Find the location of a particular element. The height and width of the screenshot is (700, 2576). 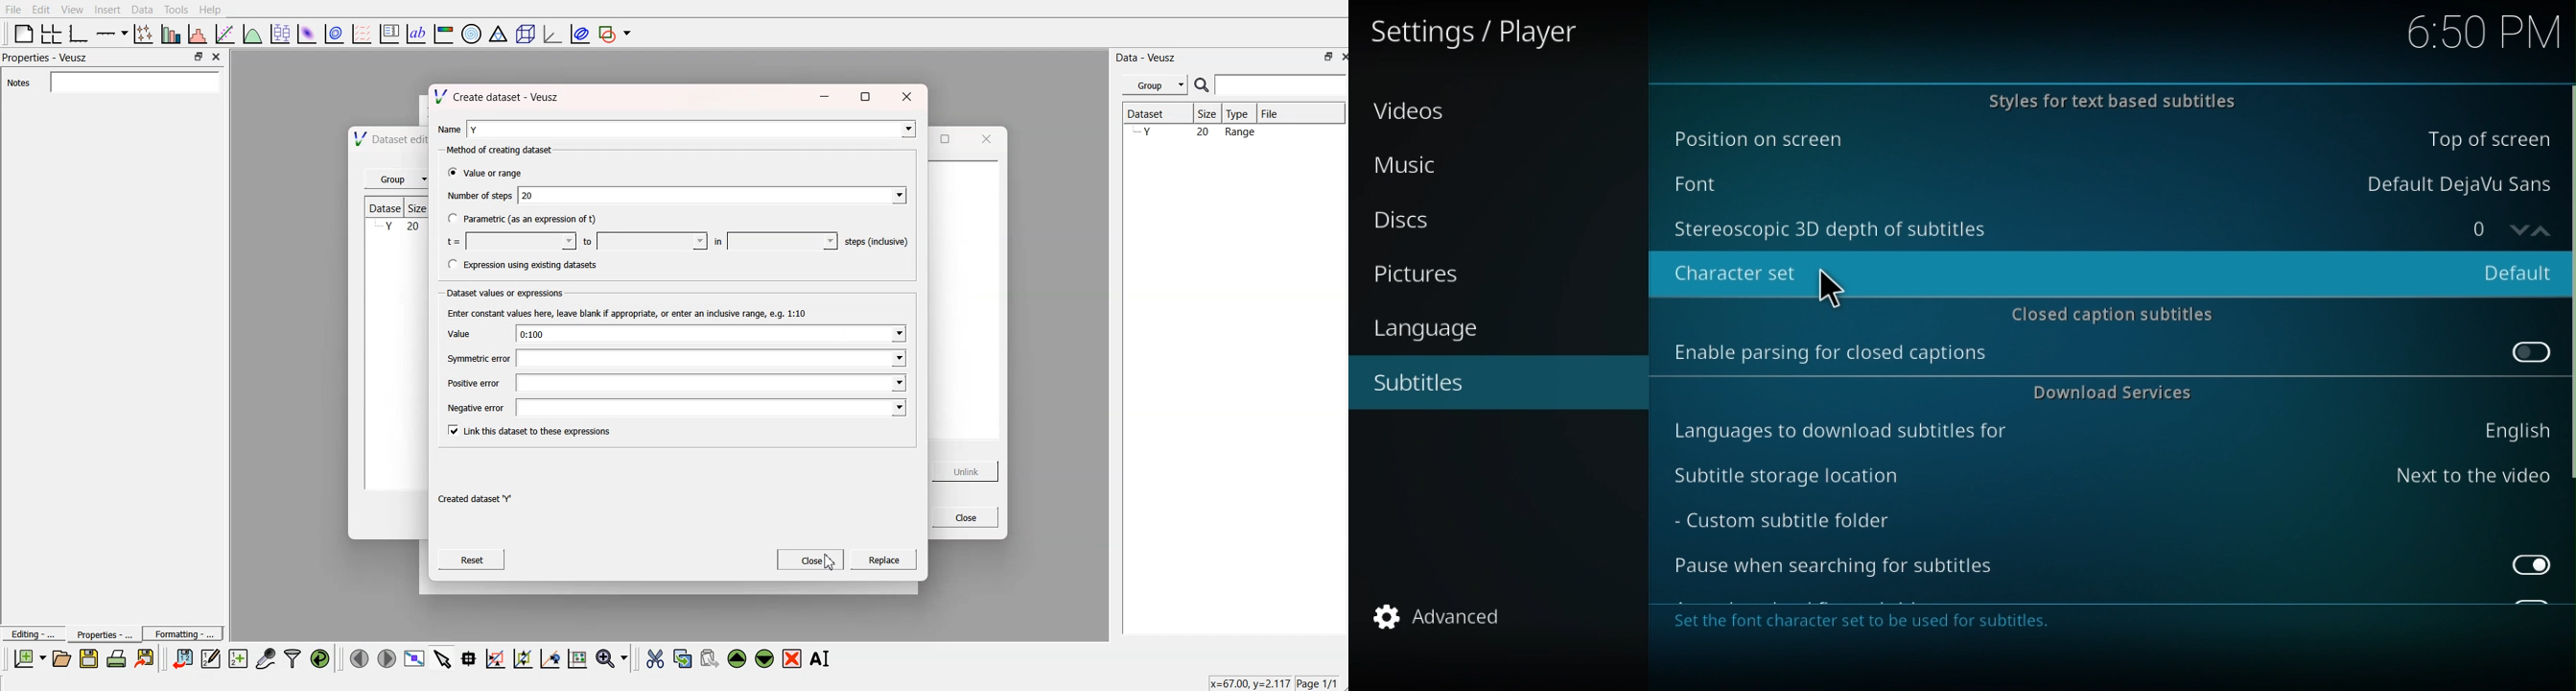

Pictures is located at coordinates (1420, 273).